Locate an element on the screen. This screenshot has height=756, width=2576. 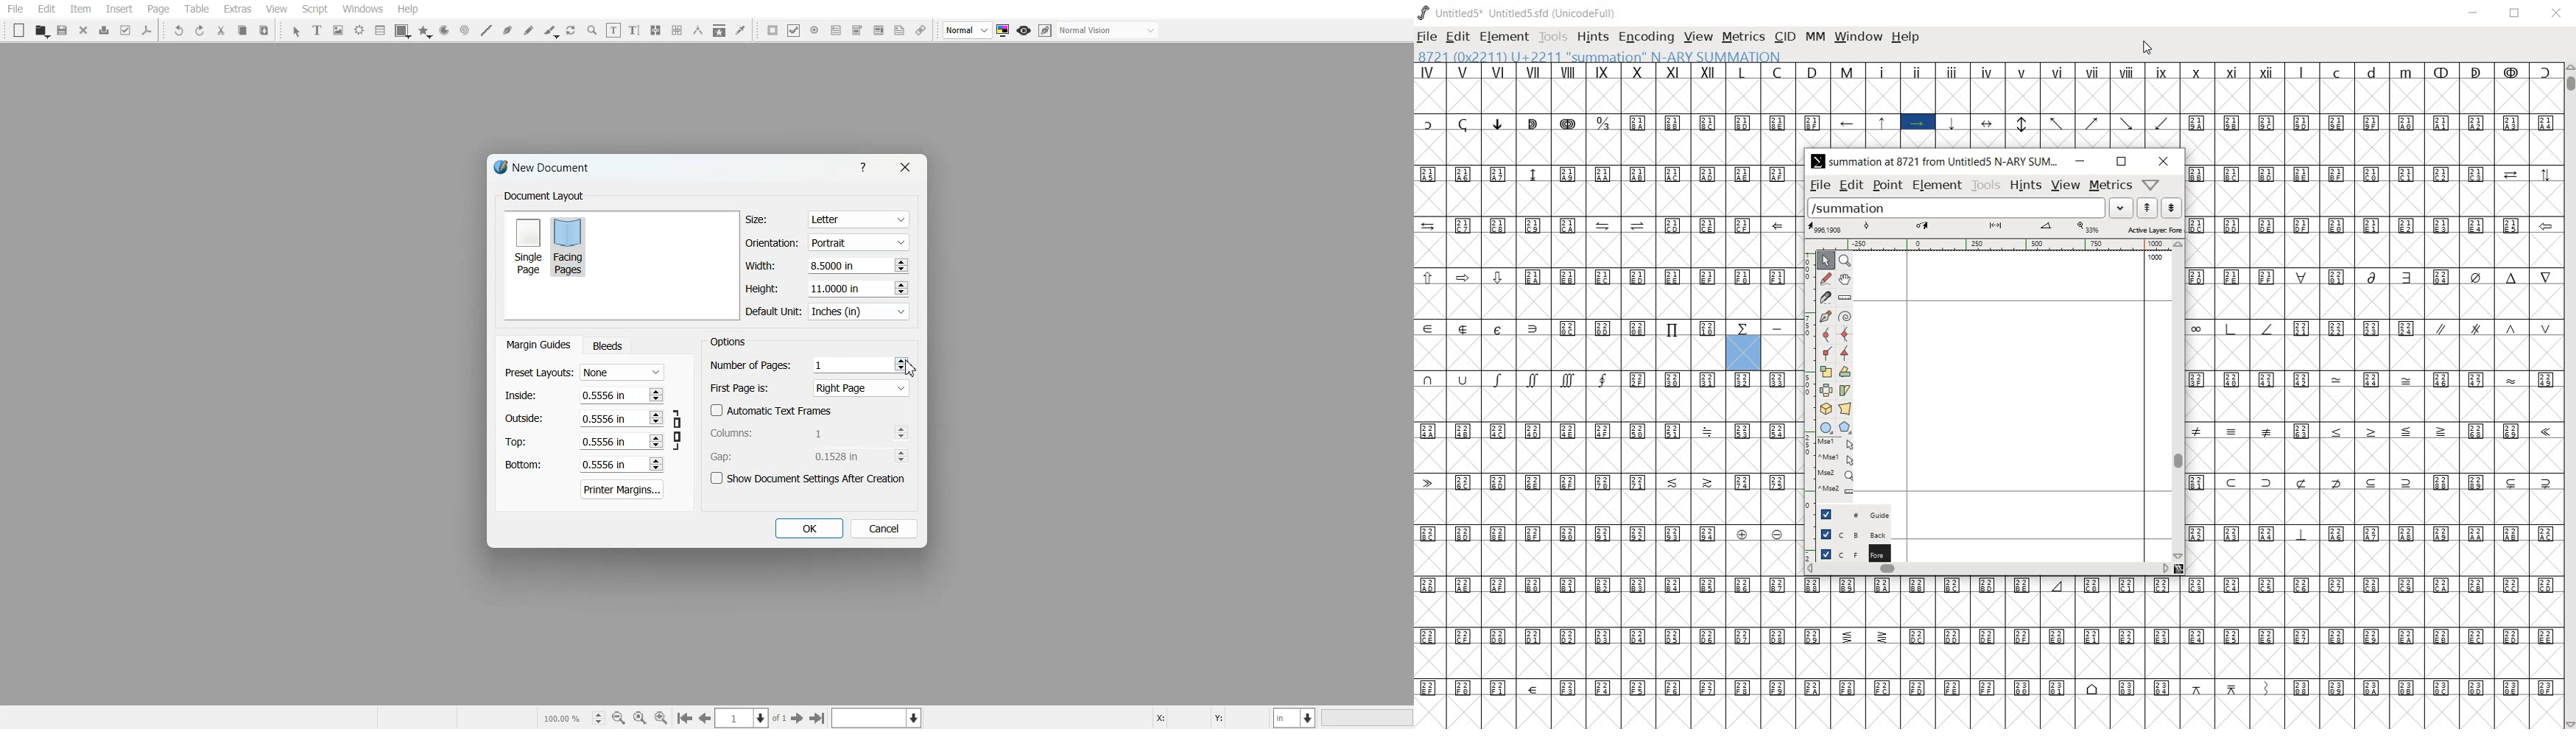
Polygon is located at coordinates (425, 32).